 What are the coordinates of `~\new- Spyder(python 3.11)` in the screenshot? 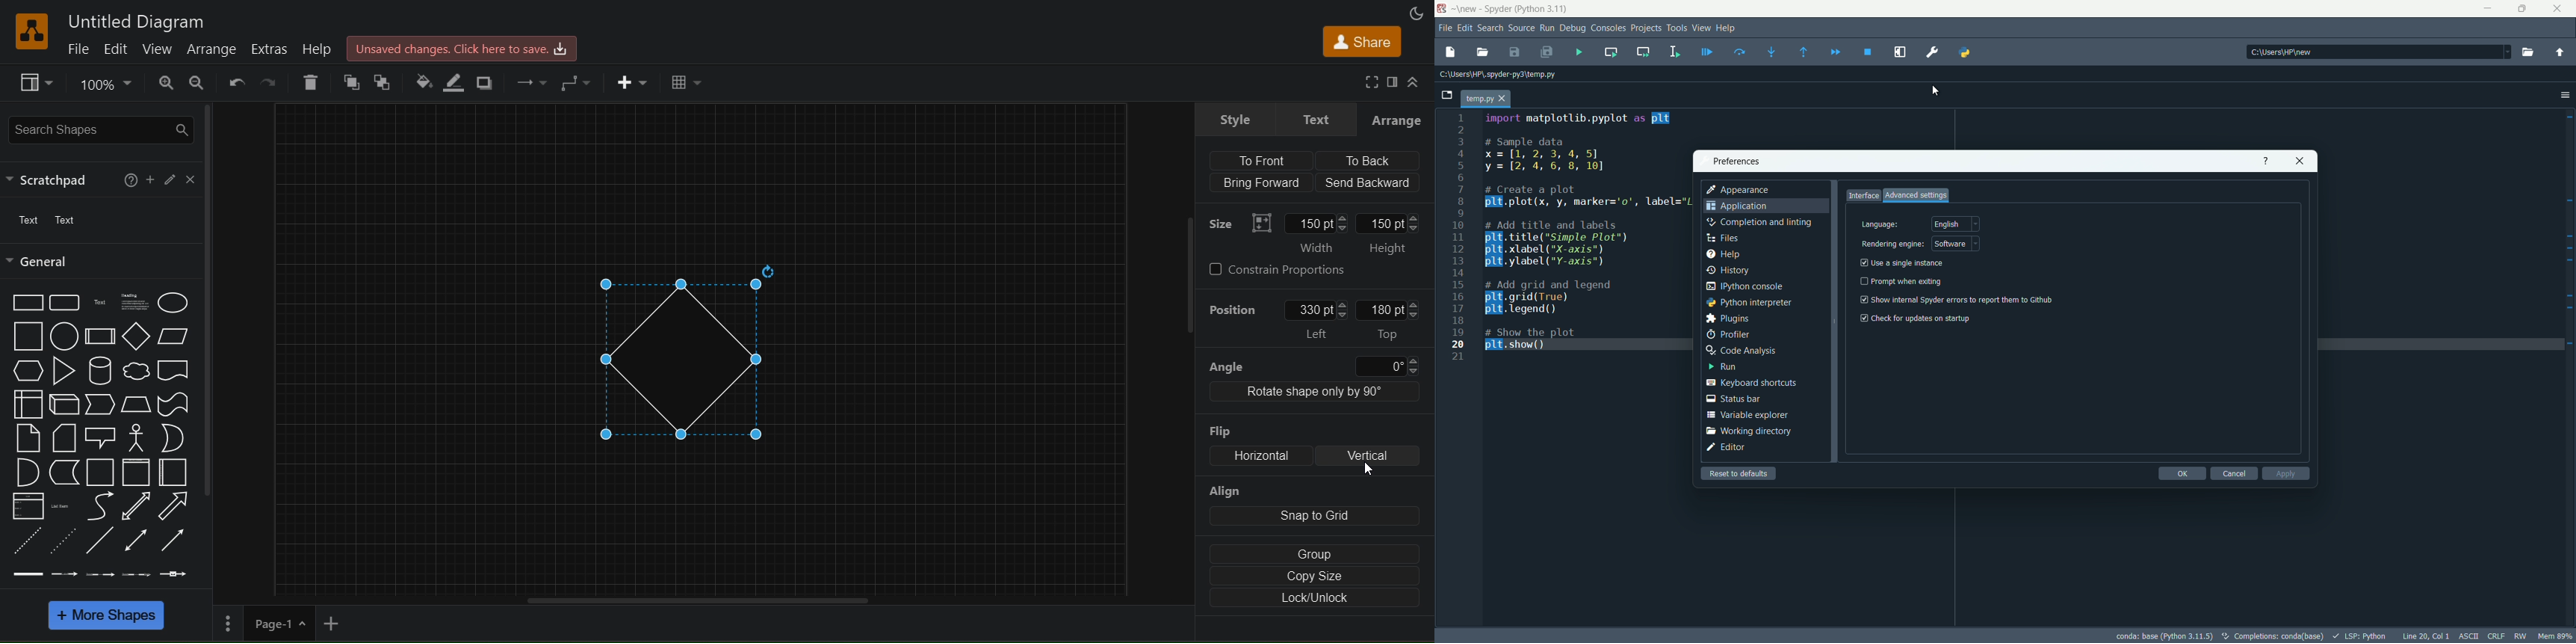 It's located at (1542, 9).